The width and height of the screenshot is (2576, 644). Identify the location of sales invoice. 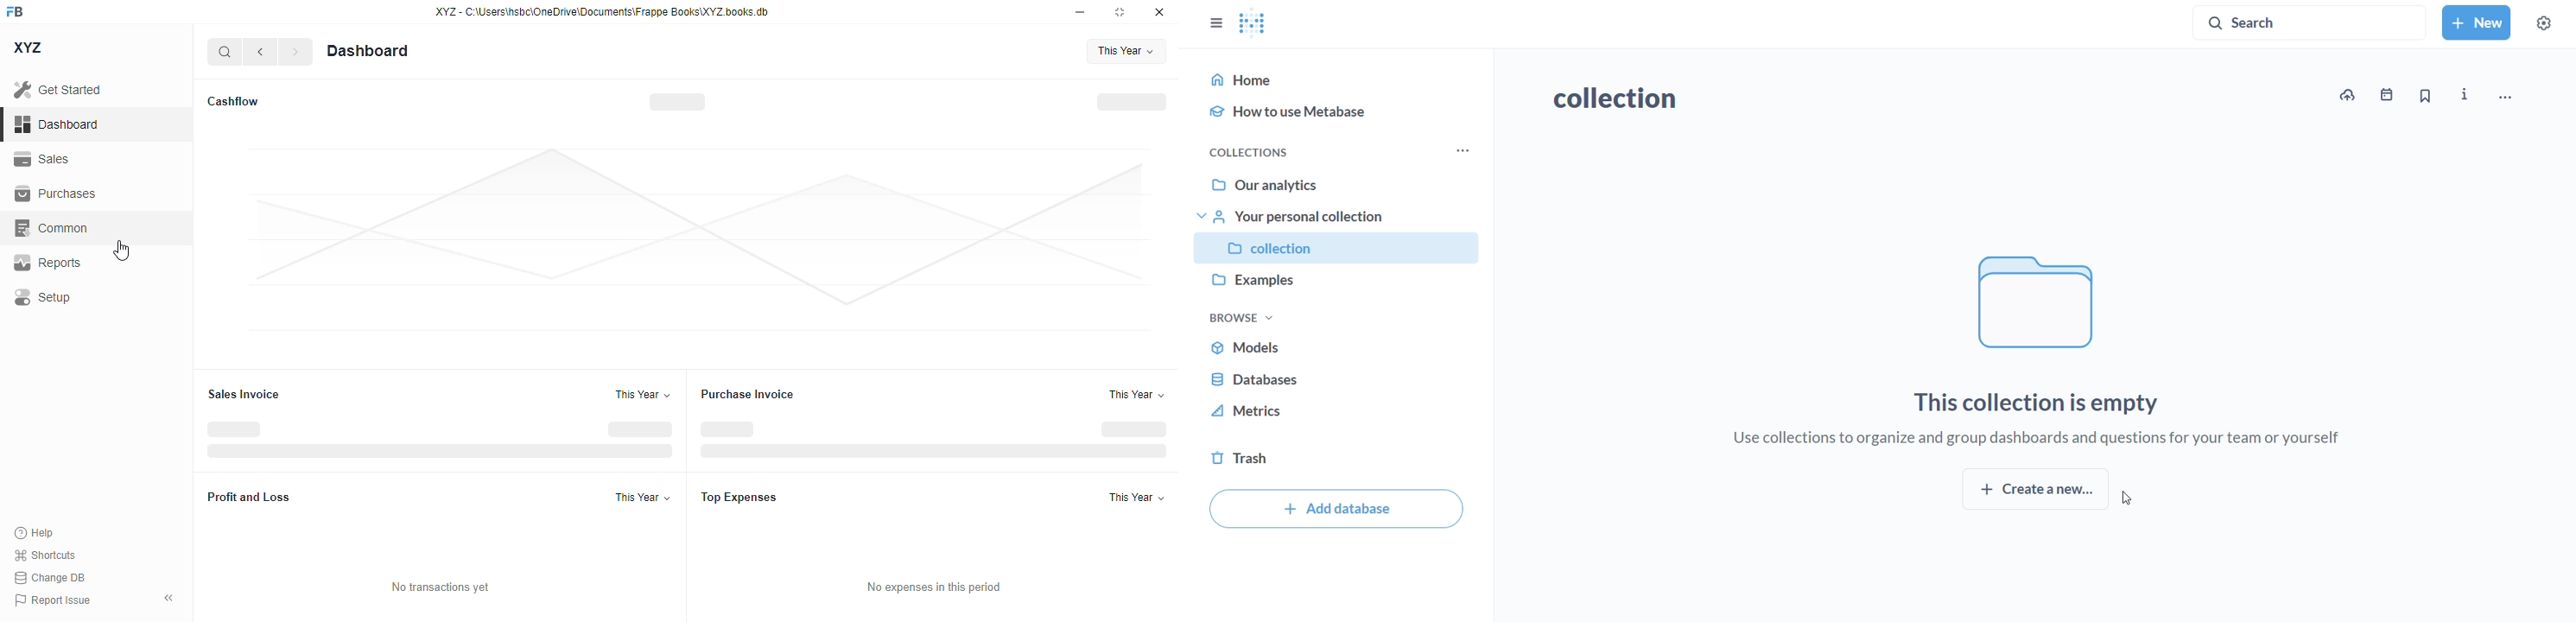
(244, 394).